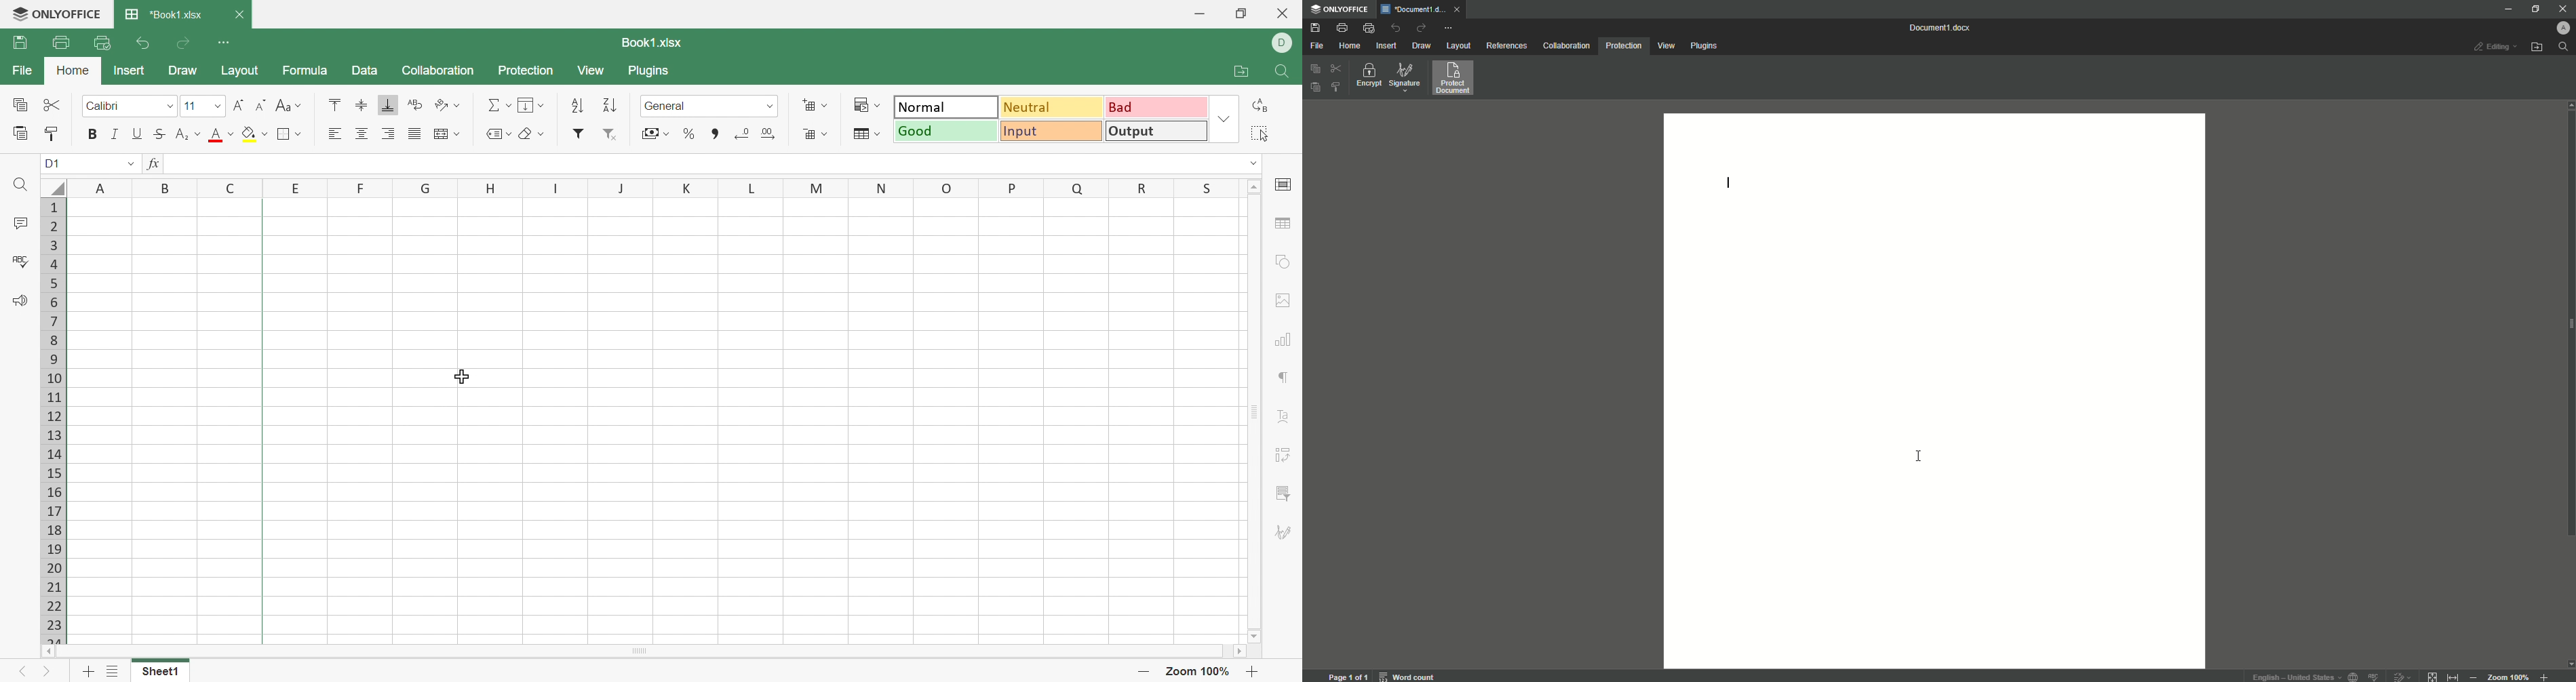 The image size is (2576, 700). Describe the element at coordinates (2566, 26) in the screenshot. I see `Profile` at that location.